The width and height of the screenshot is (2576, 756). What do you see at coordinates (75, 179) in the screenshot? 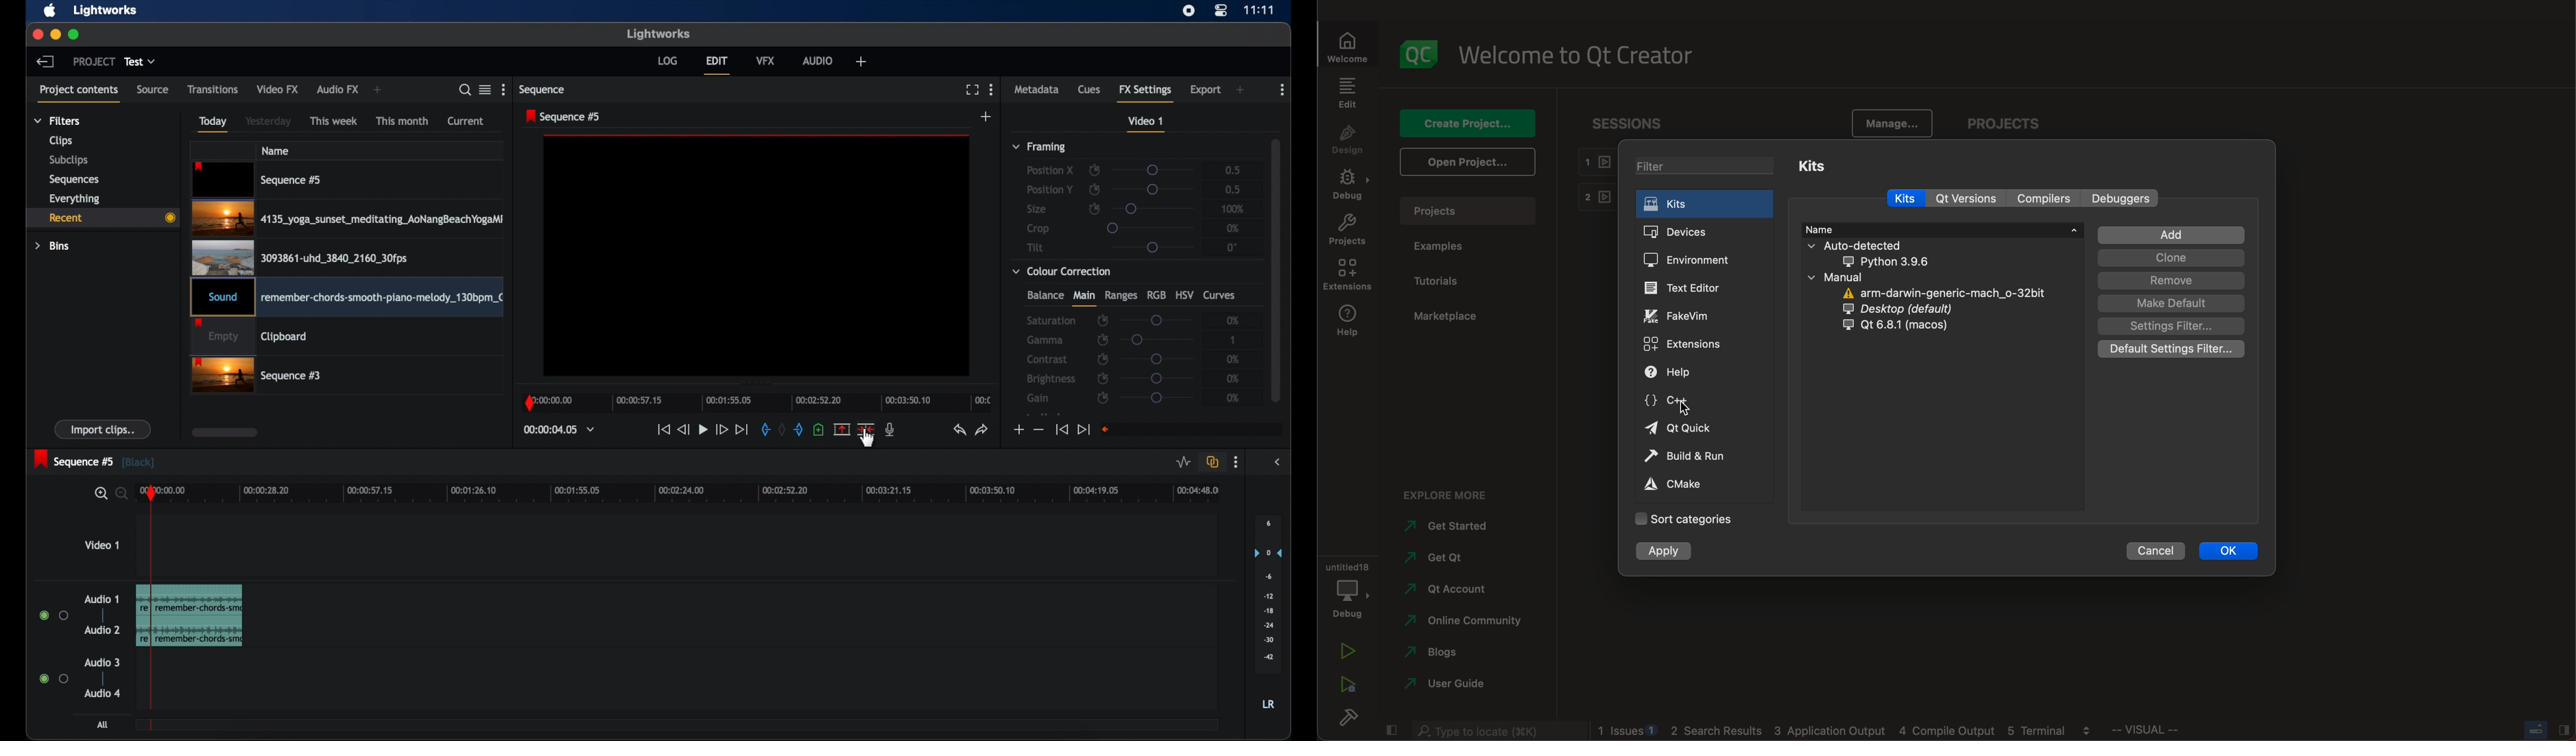
I see `sequences` at bounding box center [75, 179].